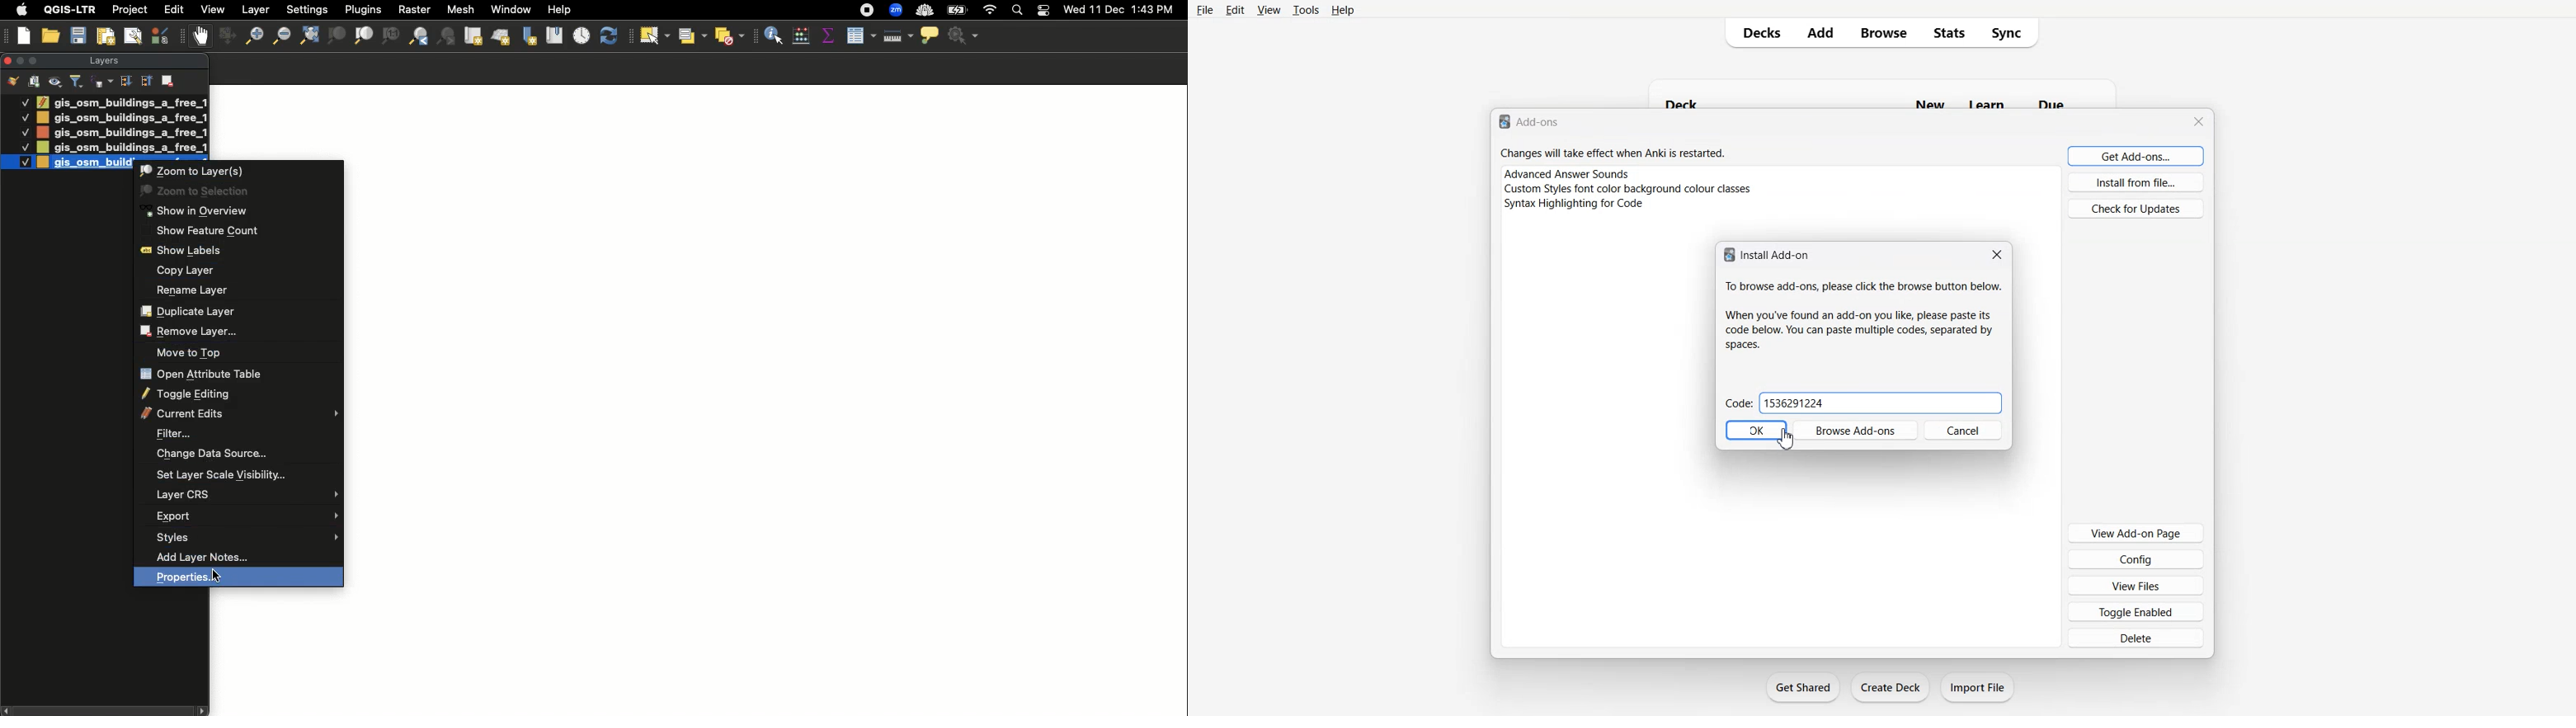 The image size is (2576, 728). What do you see at coordinates (1041, 11) in the screenshot?
I see `Notification` at bounding box center [1041, 11].